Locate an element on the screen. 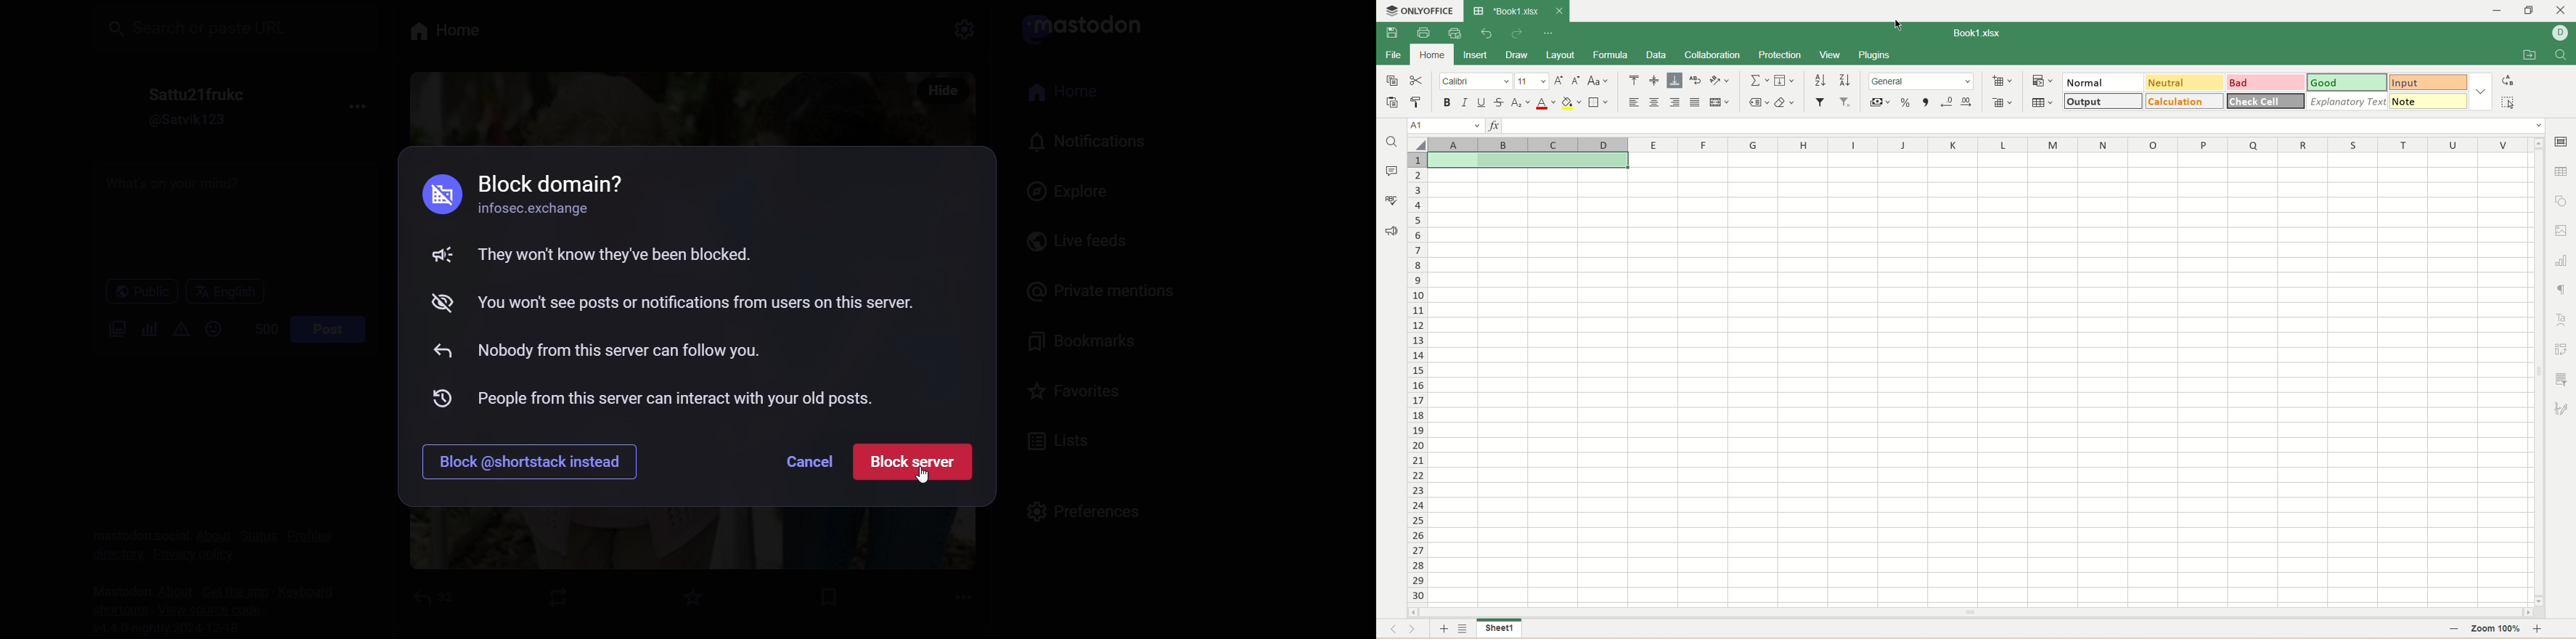  open file location is located at coordinates (2528, 55).